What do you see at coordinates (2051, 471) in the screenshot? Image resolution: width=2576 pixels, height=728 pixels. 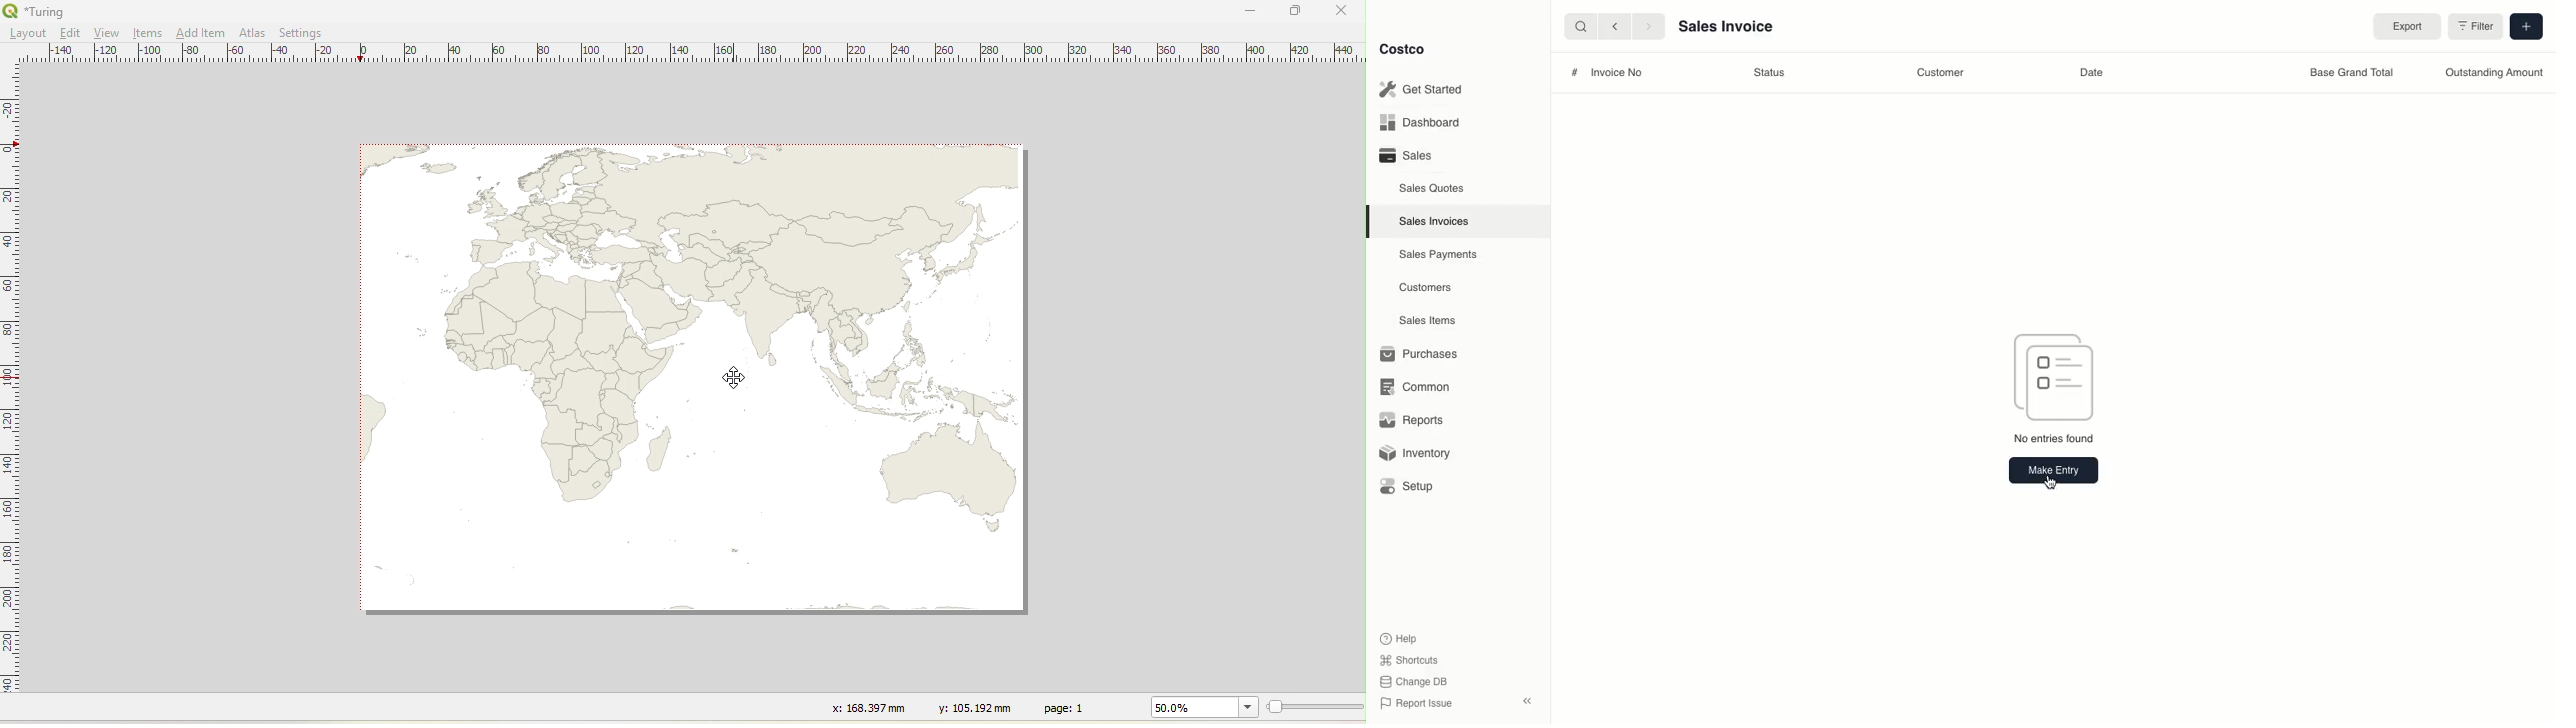 I see `Make Entry` at bounding box center [2051, 471].